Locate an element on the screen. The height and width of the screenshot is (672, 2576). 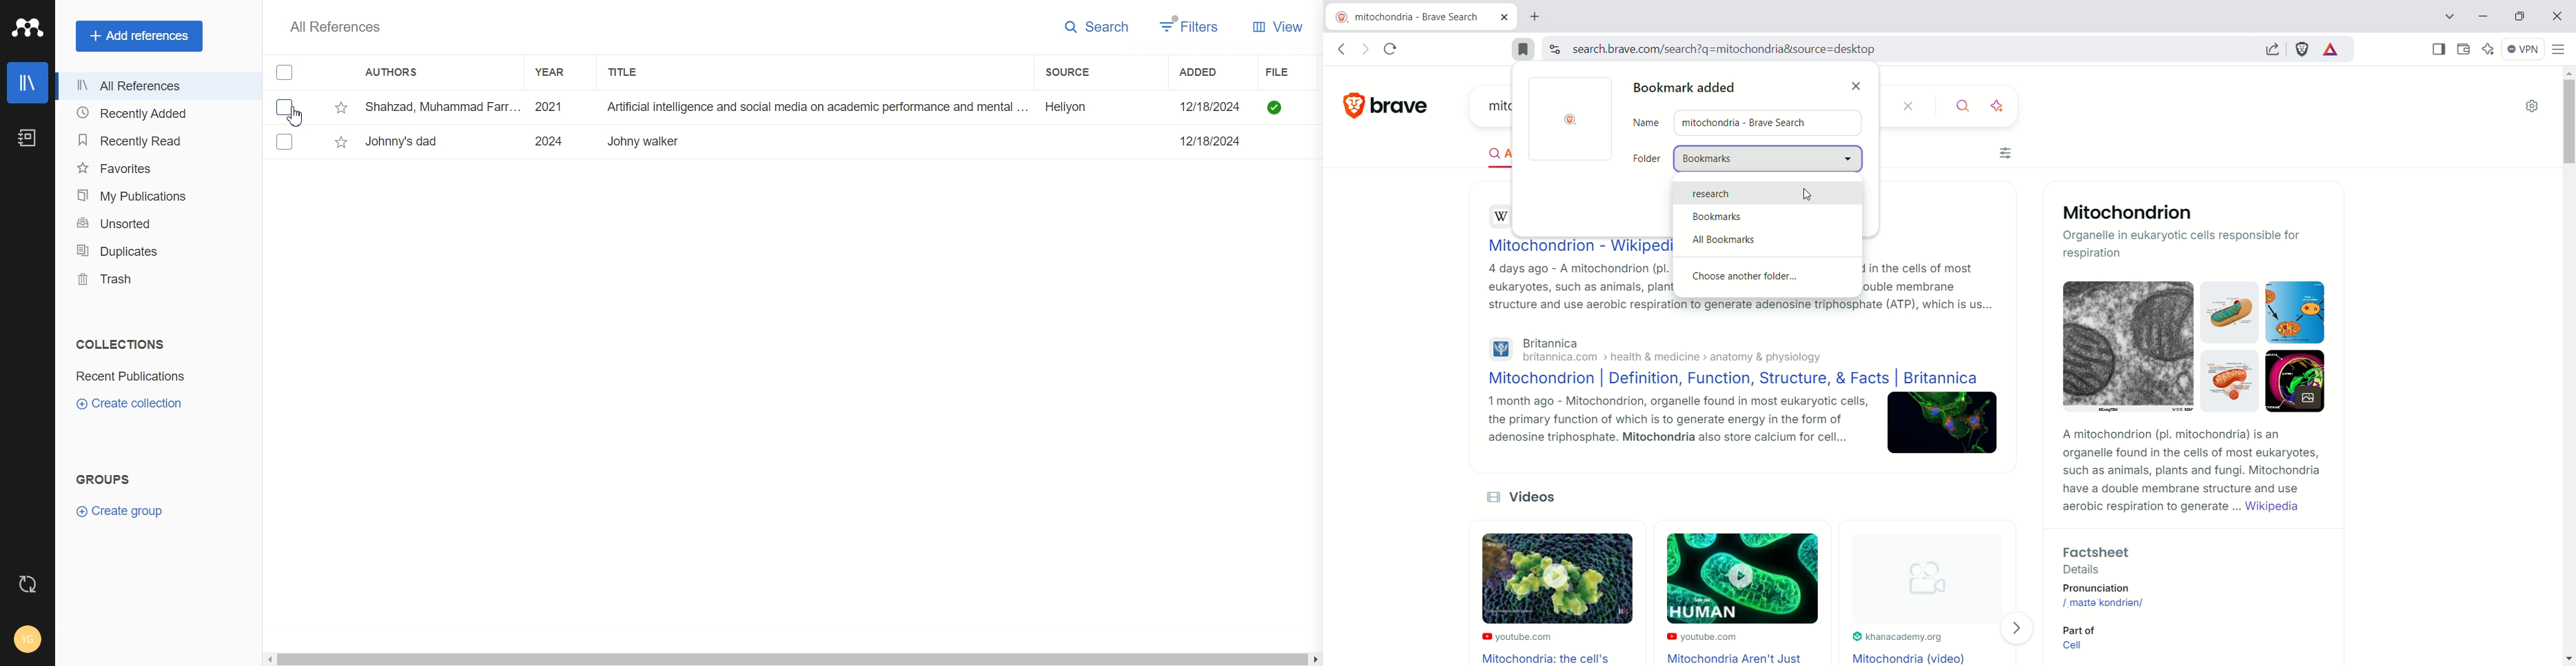
Ezquerro, L.; Coimbra, R.; ... 2023 Large dinosaur egg accumulations and their significance for understanding ne... Geoscience Frontiers ~~ 12/18/2024 is located at coordinates (808, 141).